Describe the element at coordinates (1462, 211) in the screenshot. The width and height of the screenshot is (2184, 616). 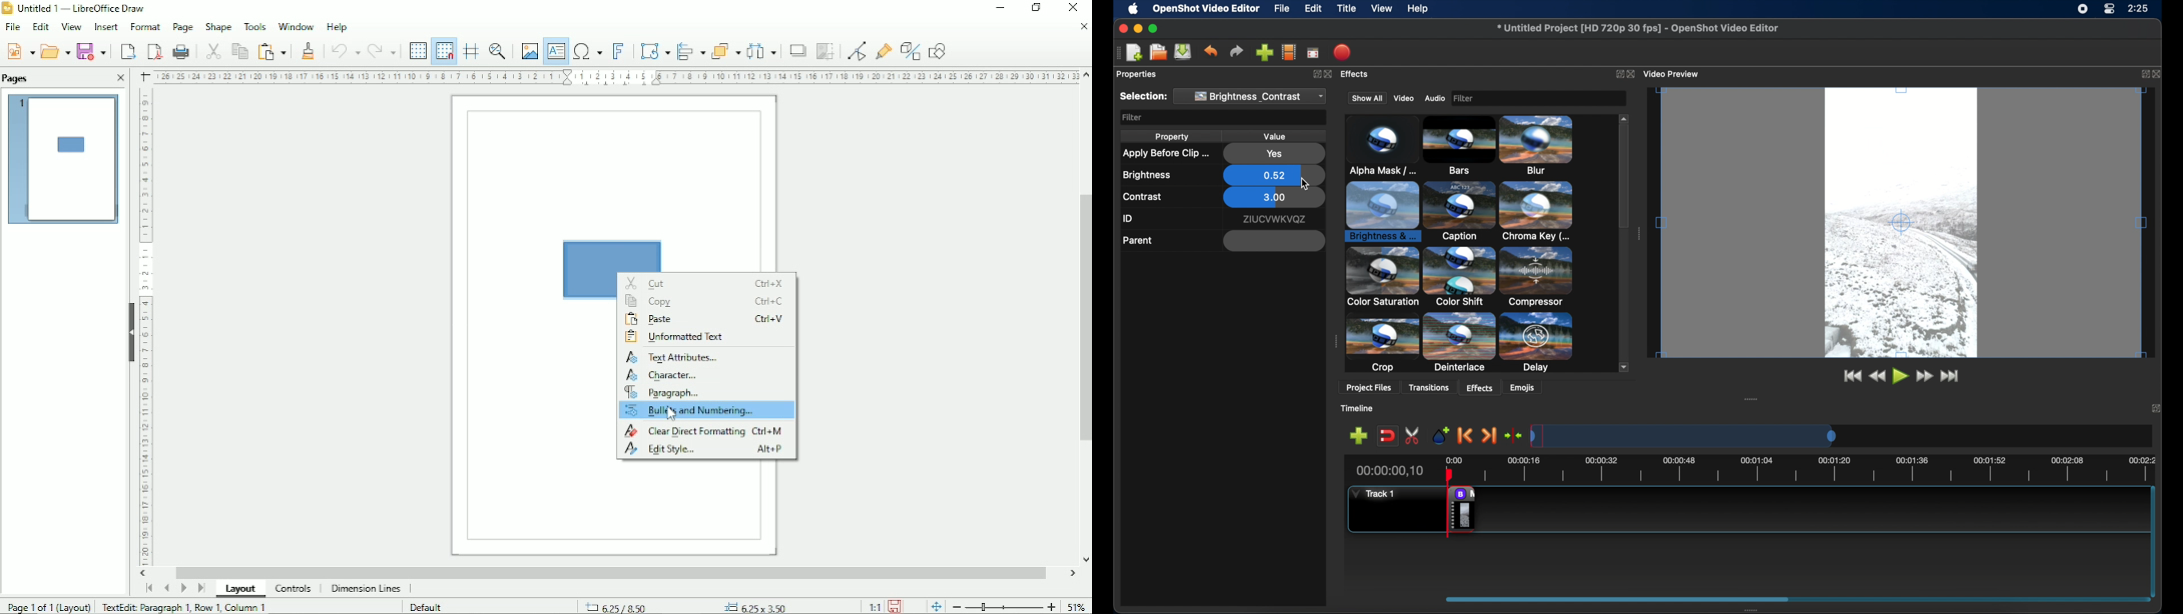
I see `color saturation` at that location.